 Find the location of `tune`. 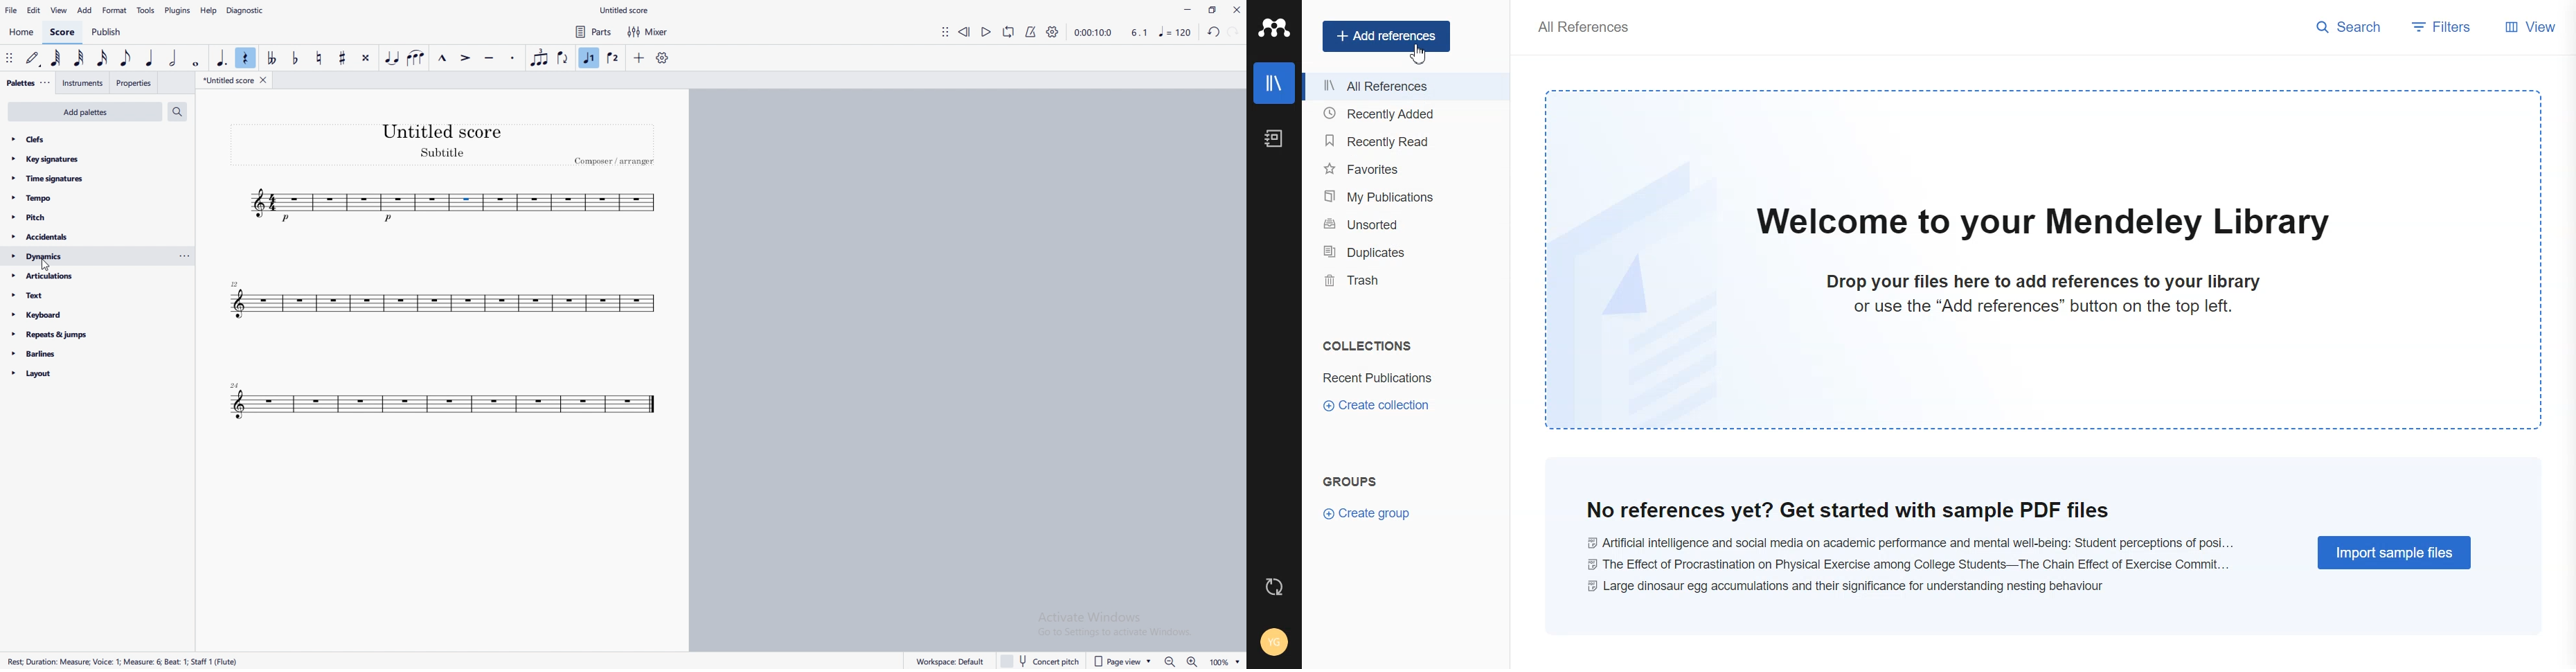

tune is located at coordinates (445, 301).